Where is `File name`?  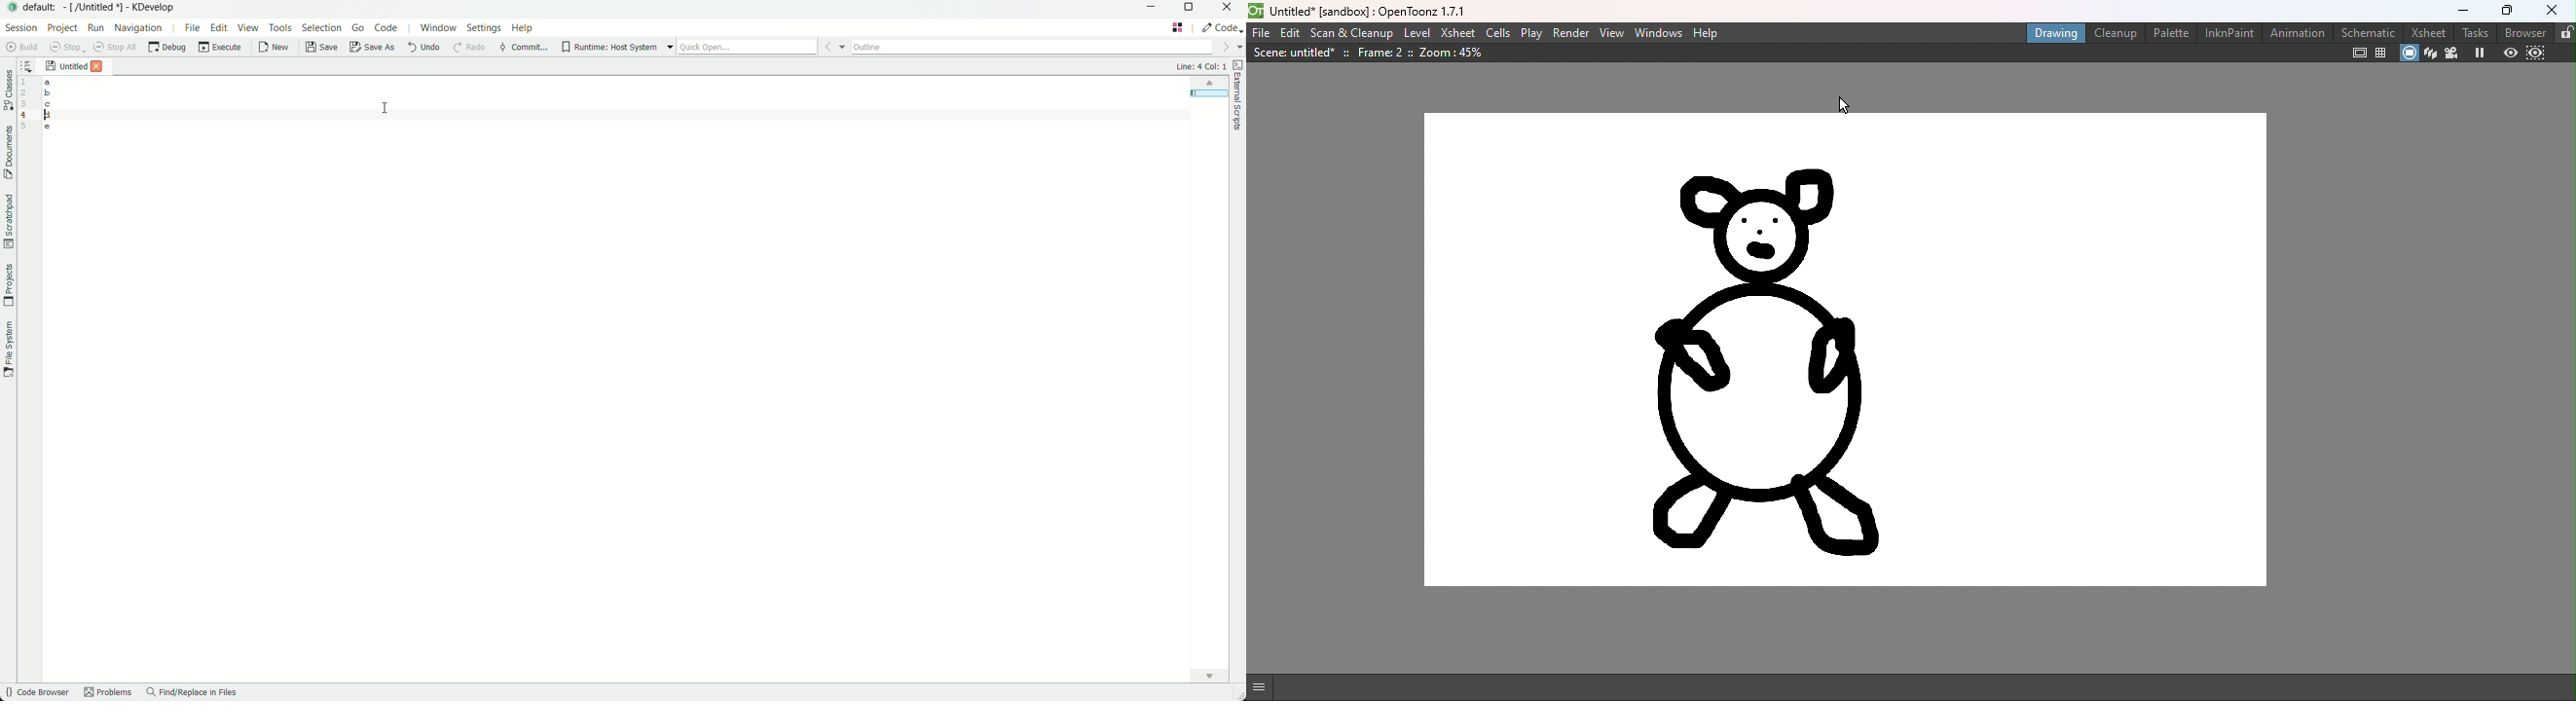 File name is located at coordinates (1367, 10).